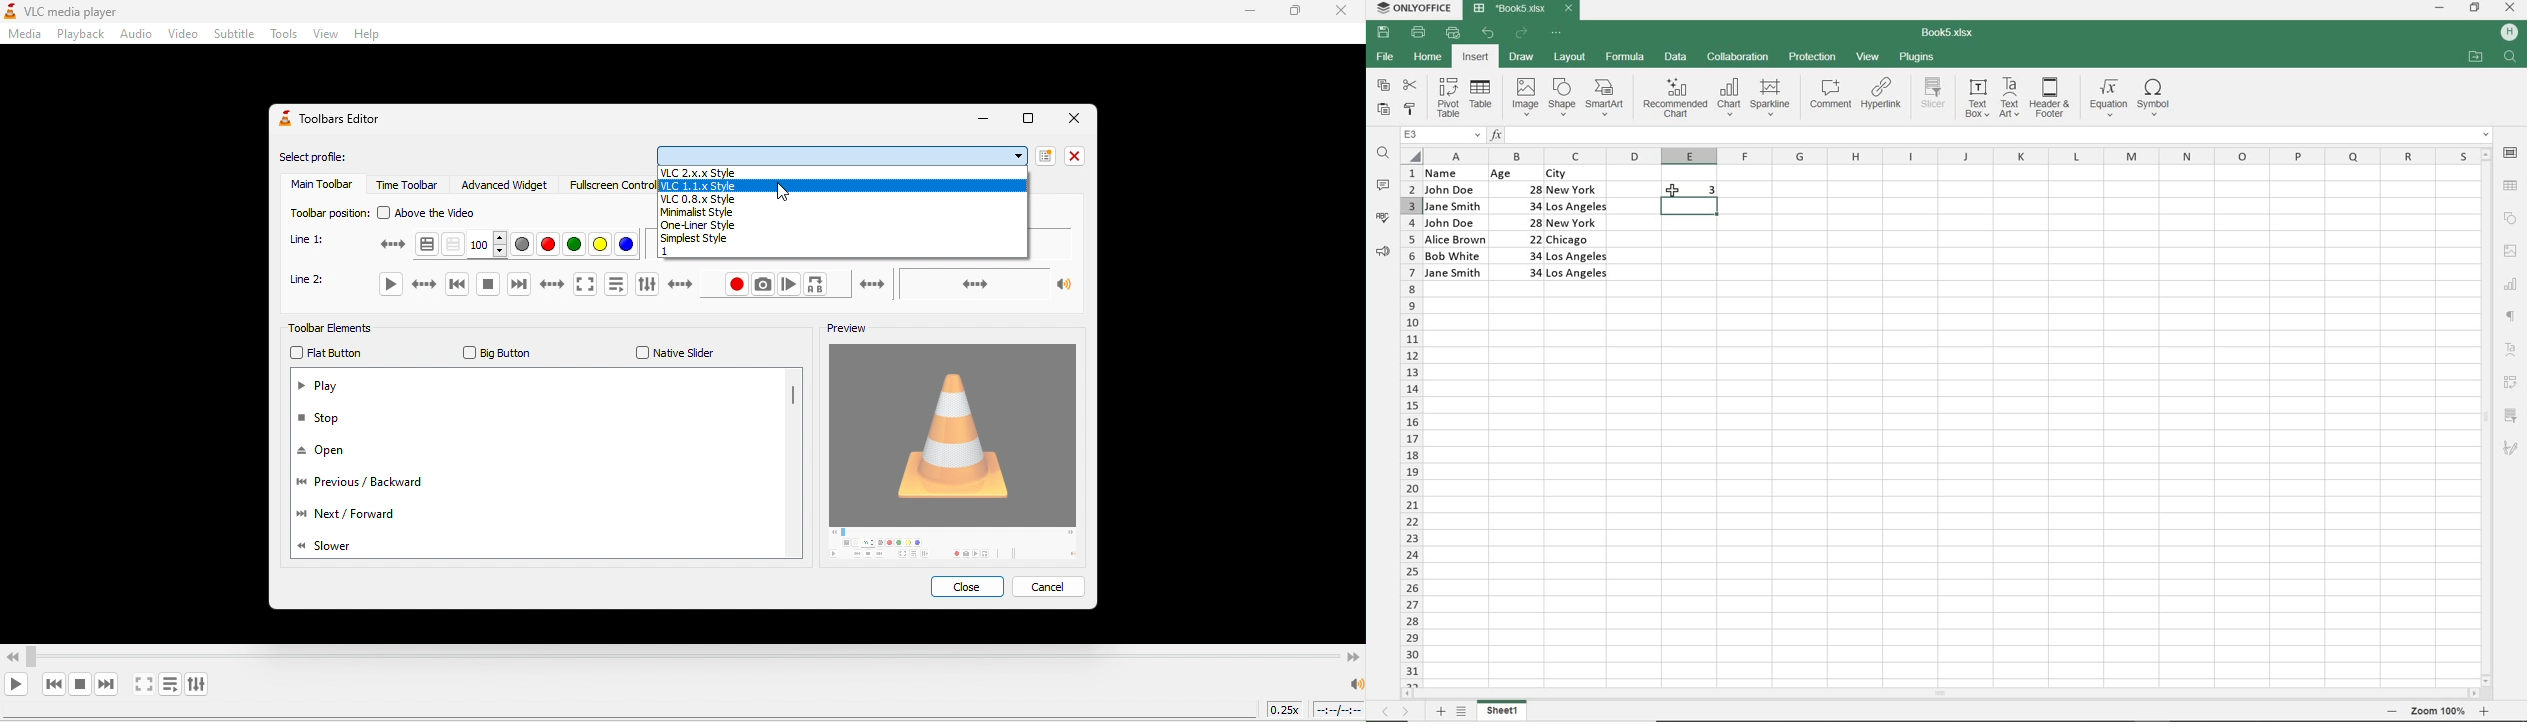  I want to click on loop from point a to point b, so click(846, 286).